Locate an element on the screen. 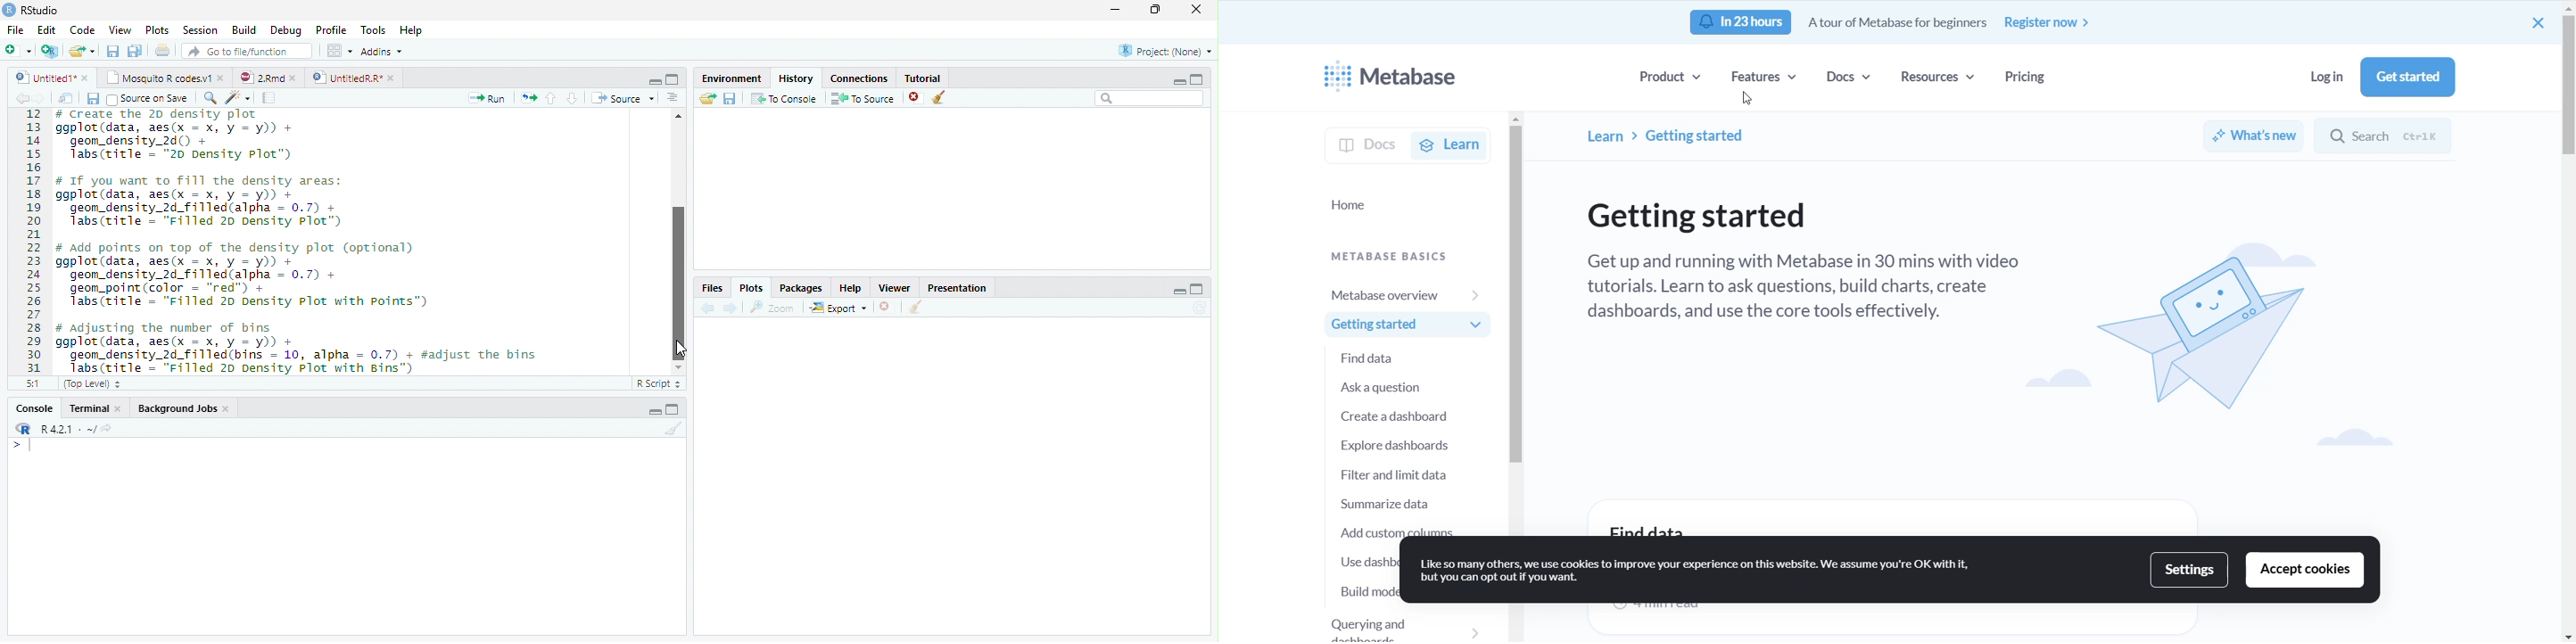 The image size is (2576, 644). Help is located at coordinates (850, 290).